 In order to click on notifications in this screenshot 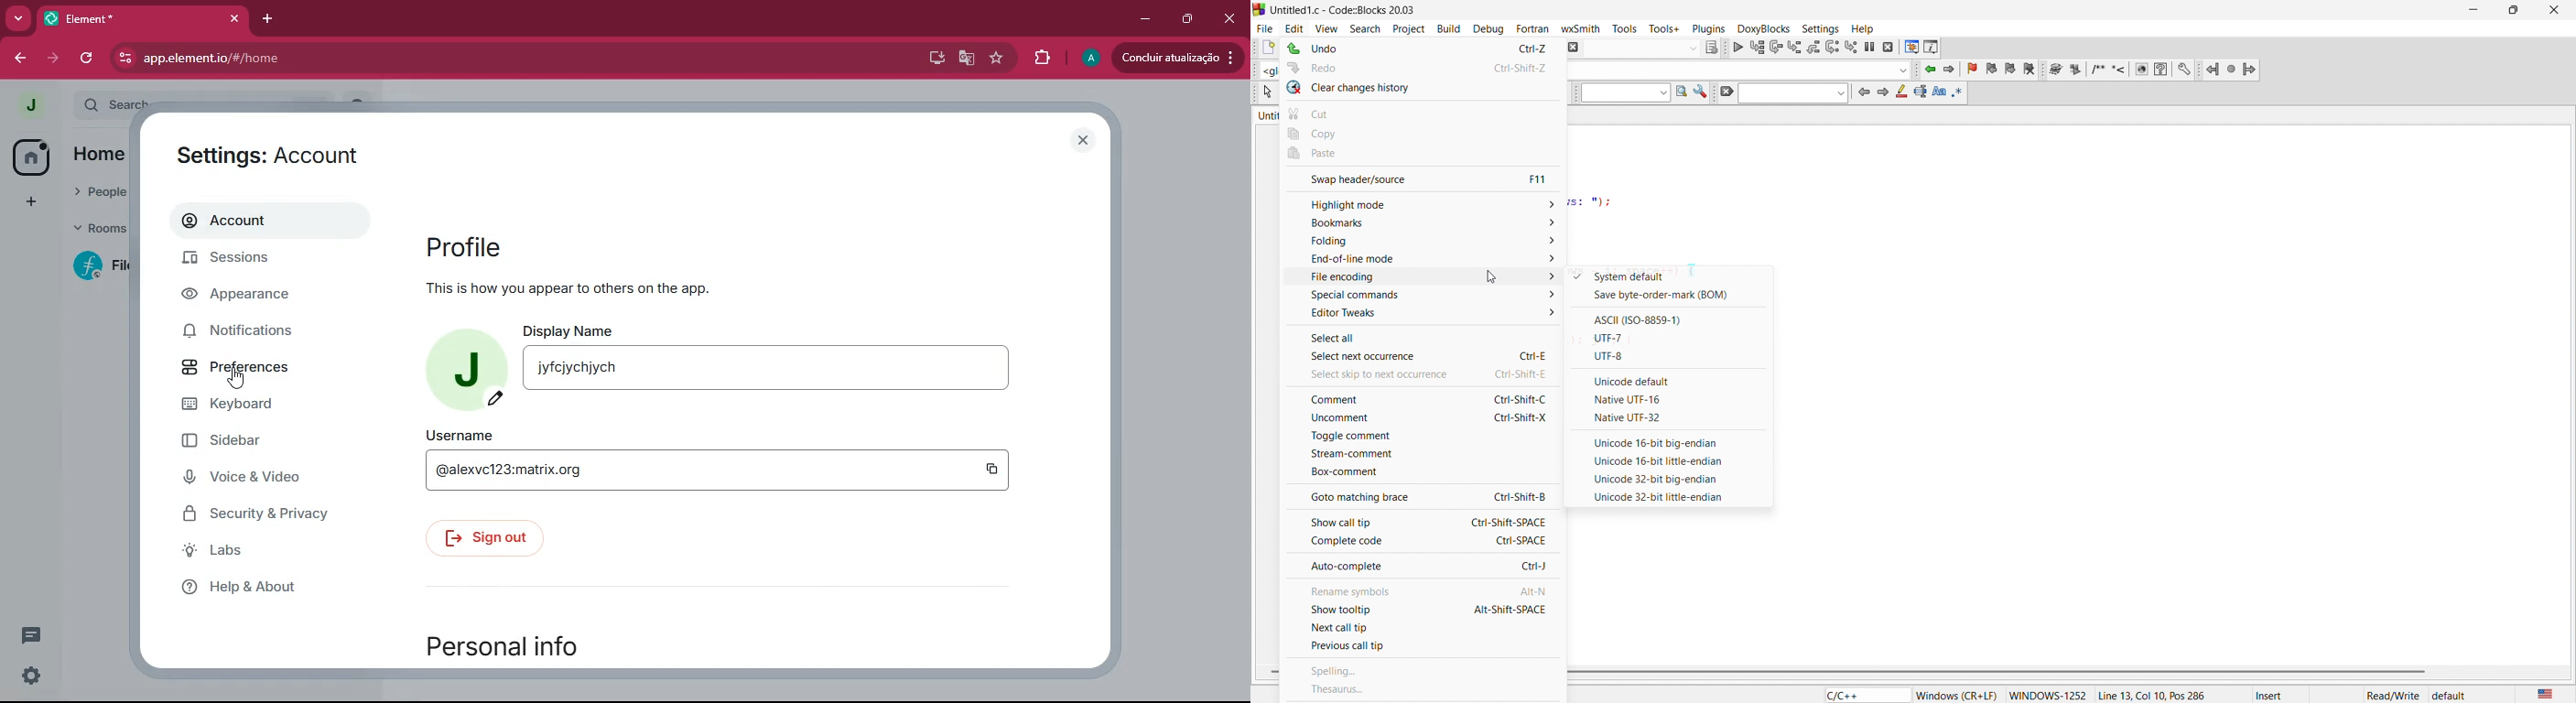, I will do `click(261, 334)`.